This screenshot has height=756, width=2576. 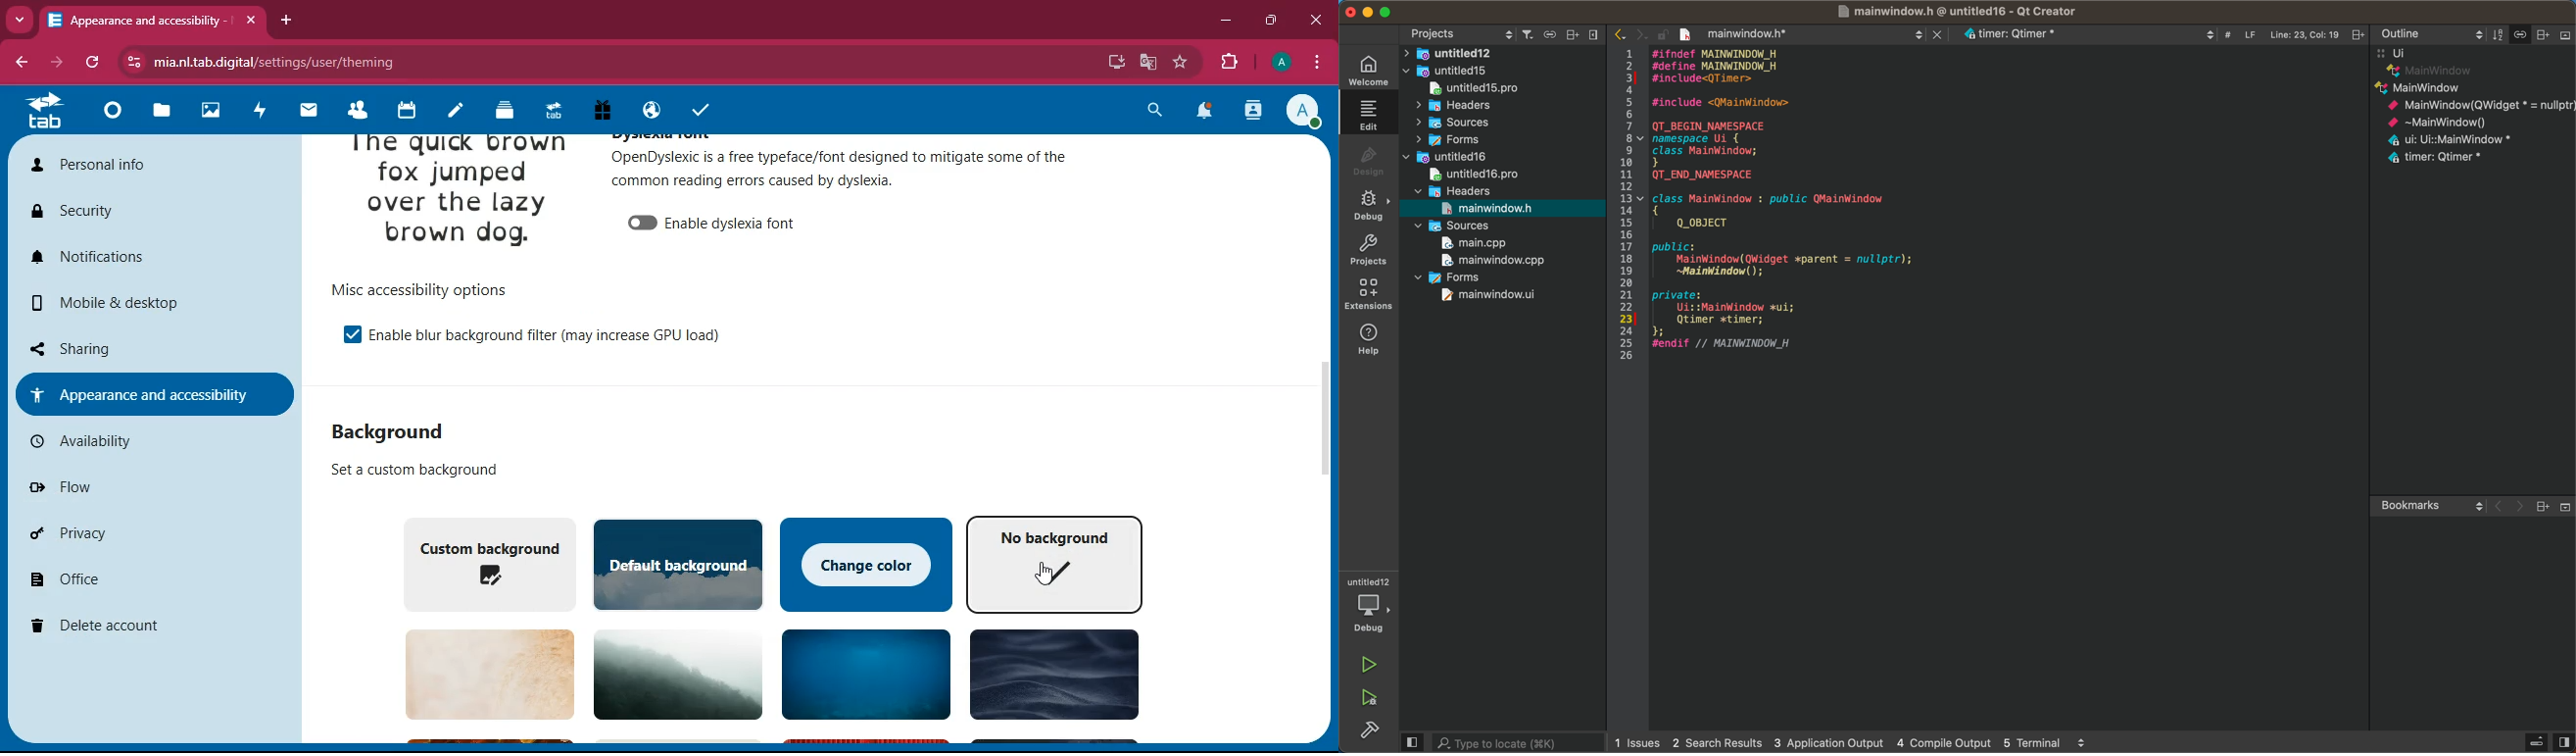 I want to click on extensions, so click(x=1230, y=63).